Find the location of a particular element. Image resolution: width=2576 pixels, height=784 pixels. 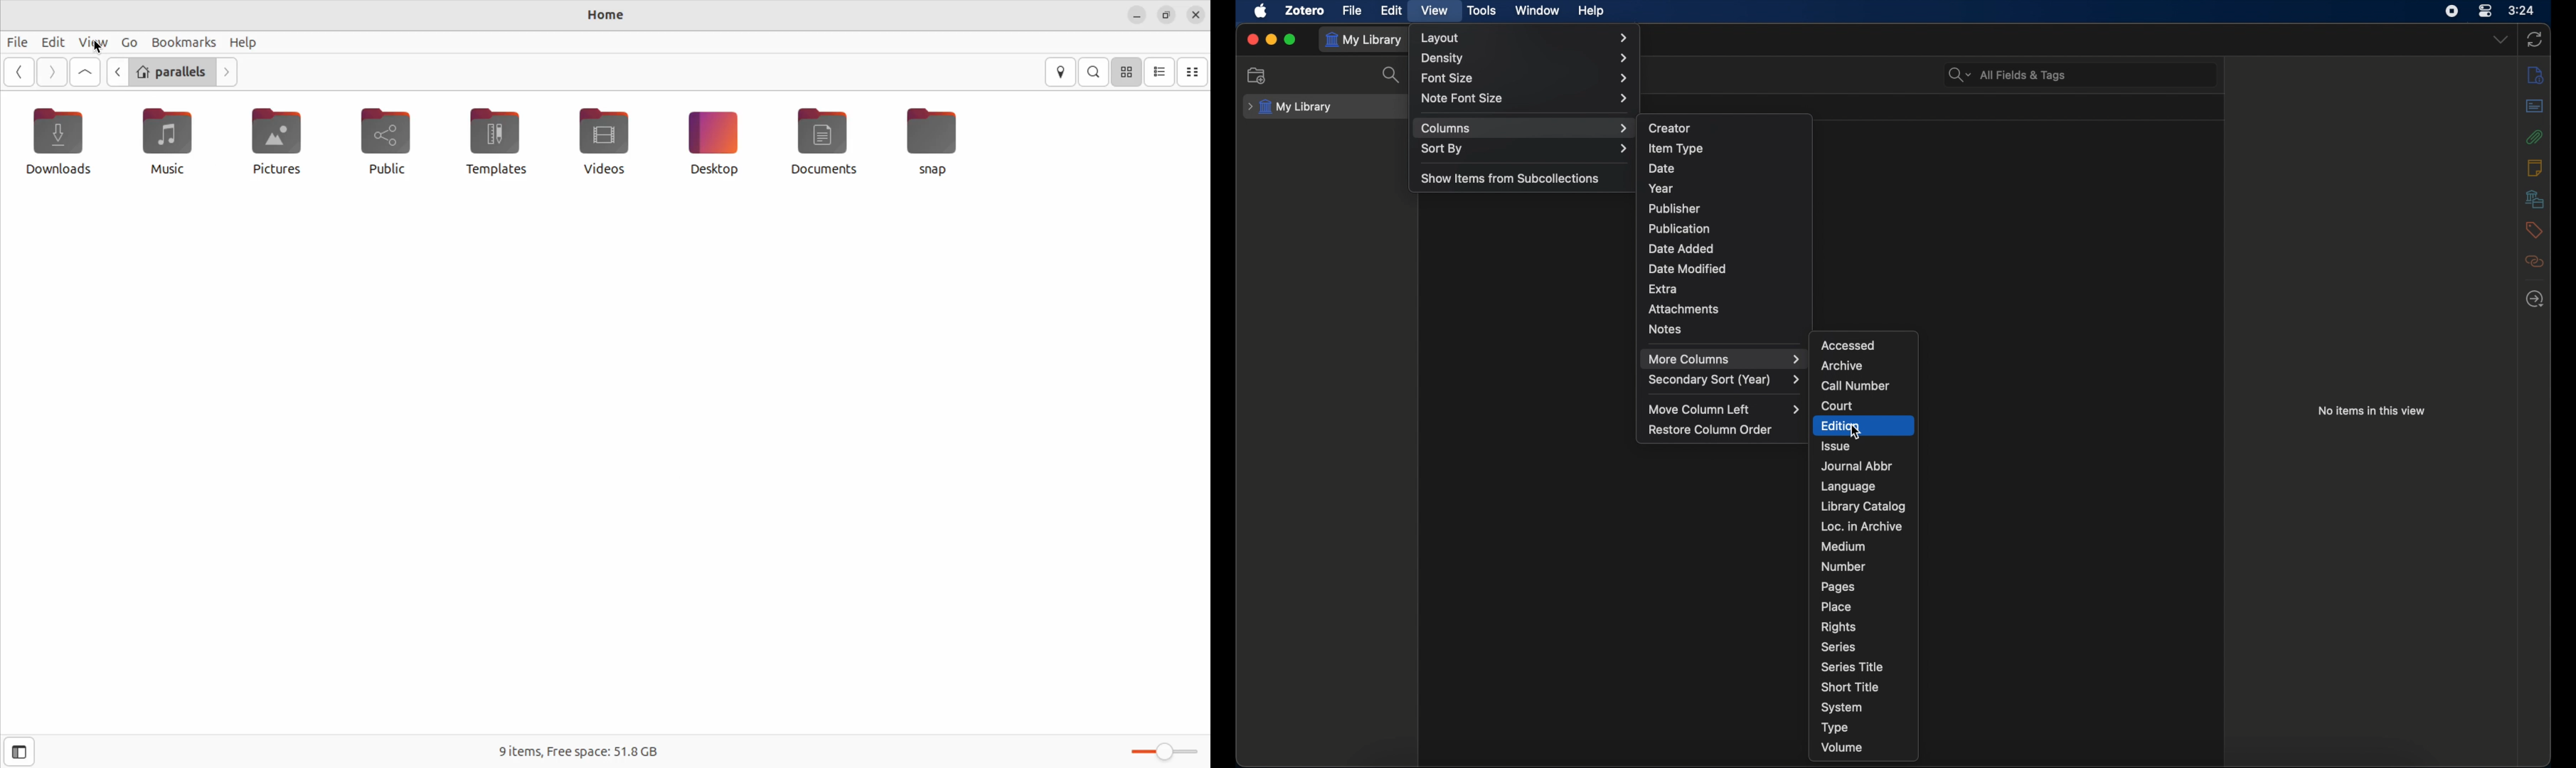

date is located at coordinates (1662, 169).